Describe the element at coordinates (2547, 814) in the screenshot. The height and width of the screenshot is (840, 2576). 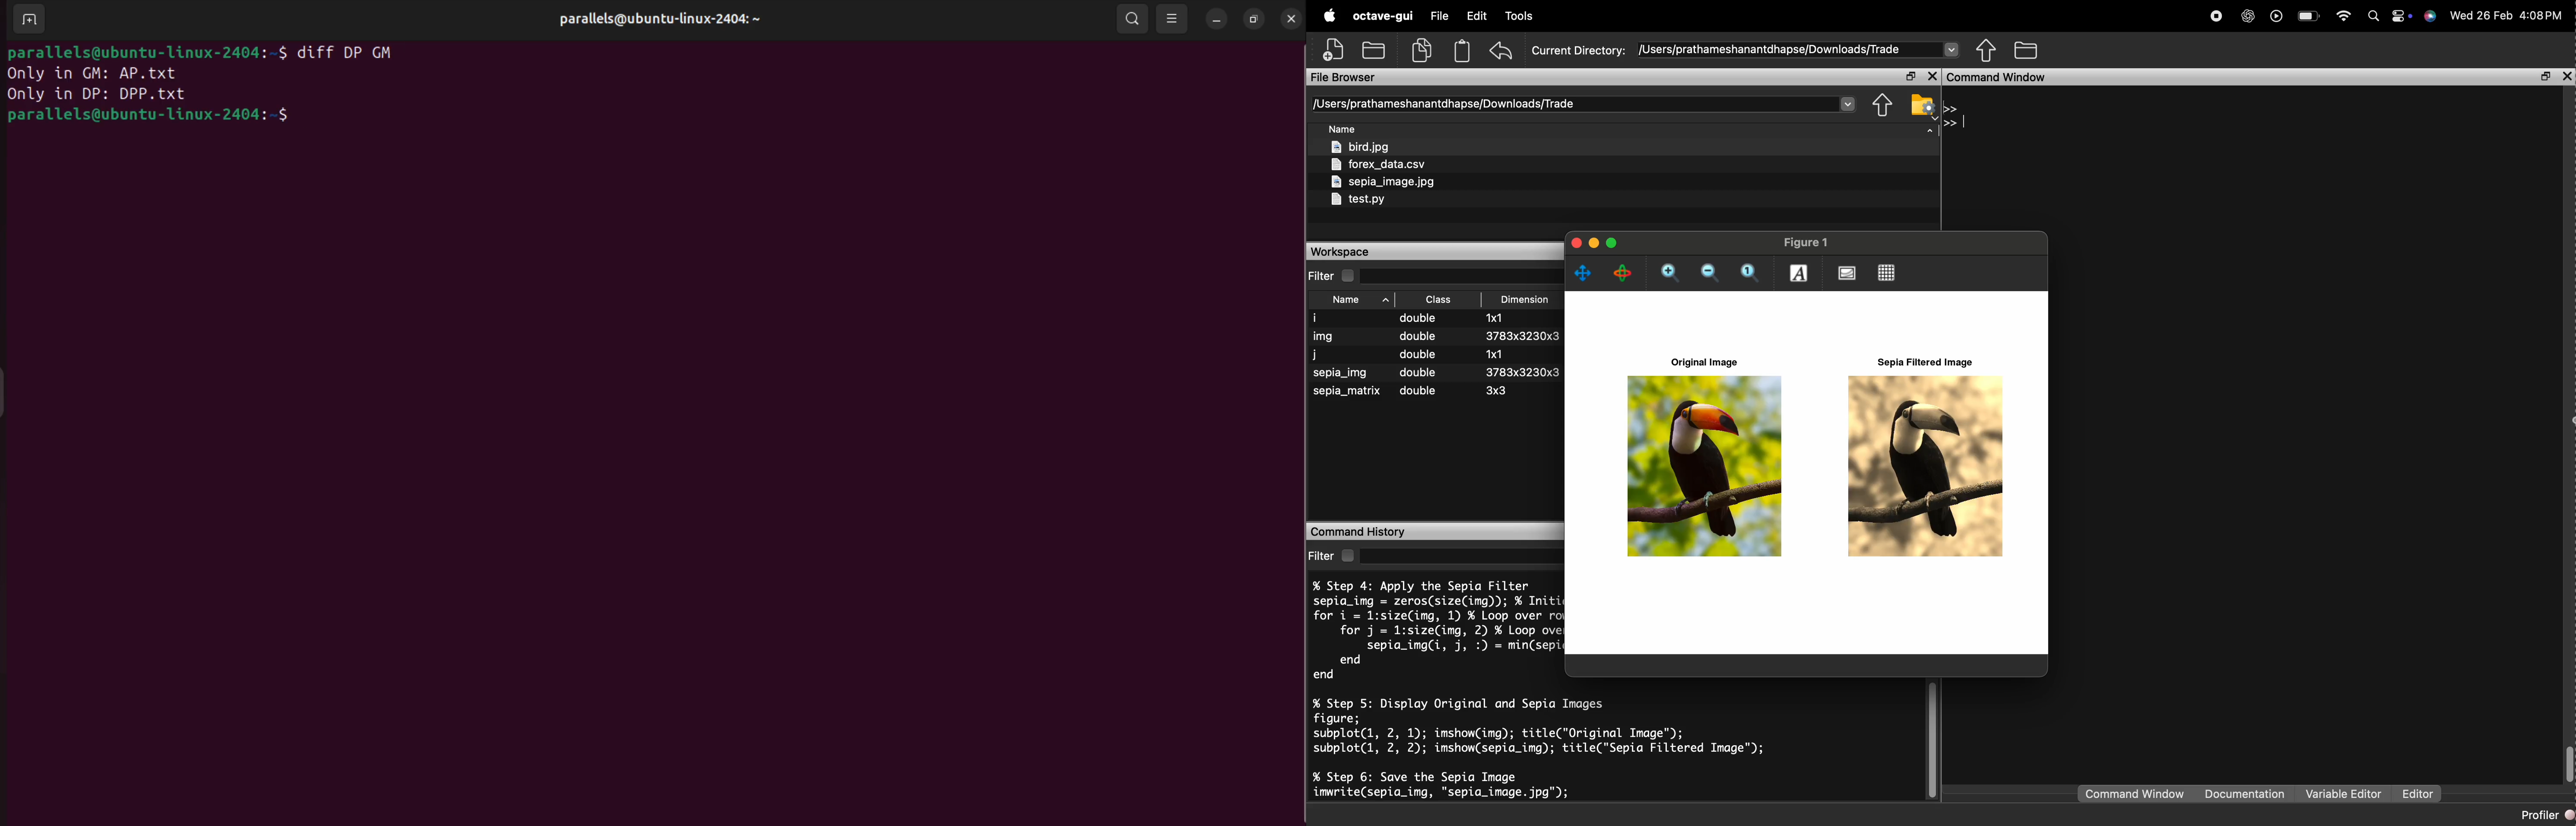
I see `Profiler @` at that location.